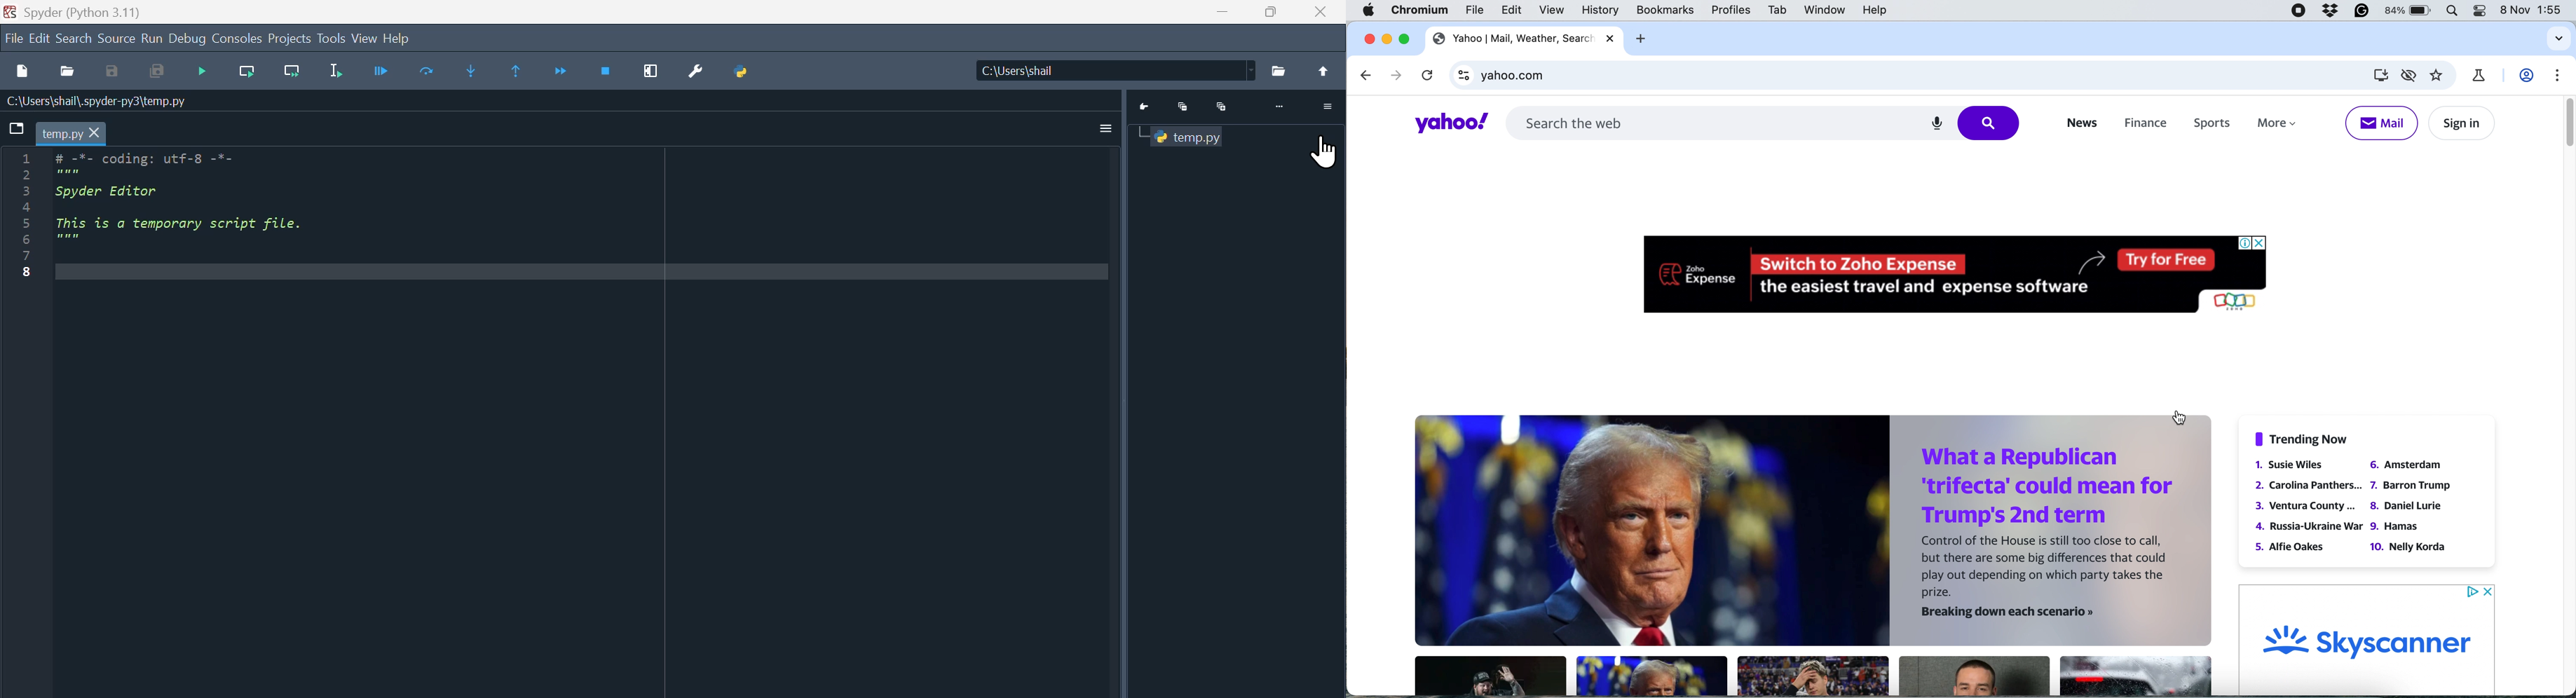 This screenshot has height=700, width=2576. Describe the element at coordinates (2461, 122) in the screenshot. I see `sign in` at that location.